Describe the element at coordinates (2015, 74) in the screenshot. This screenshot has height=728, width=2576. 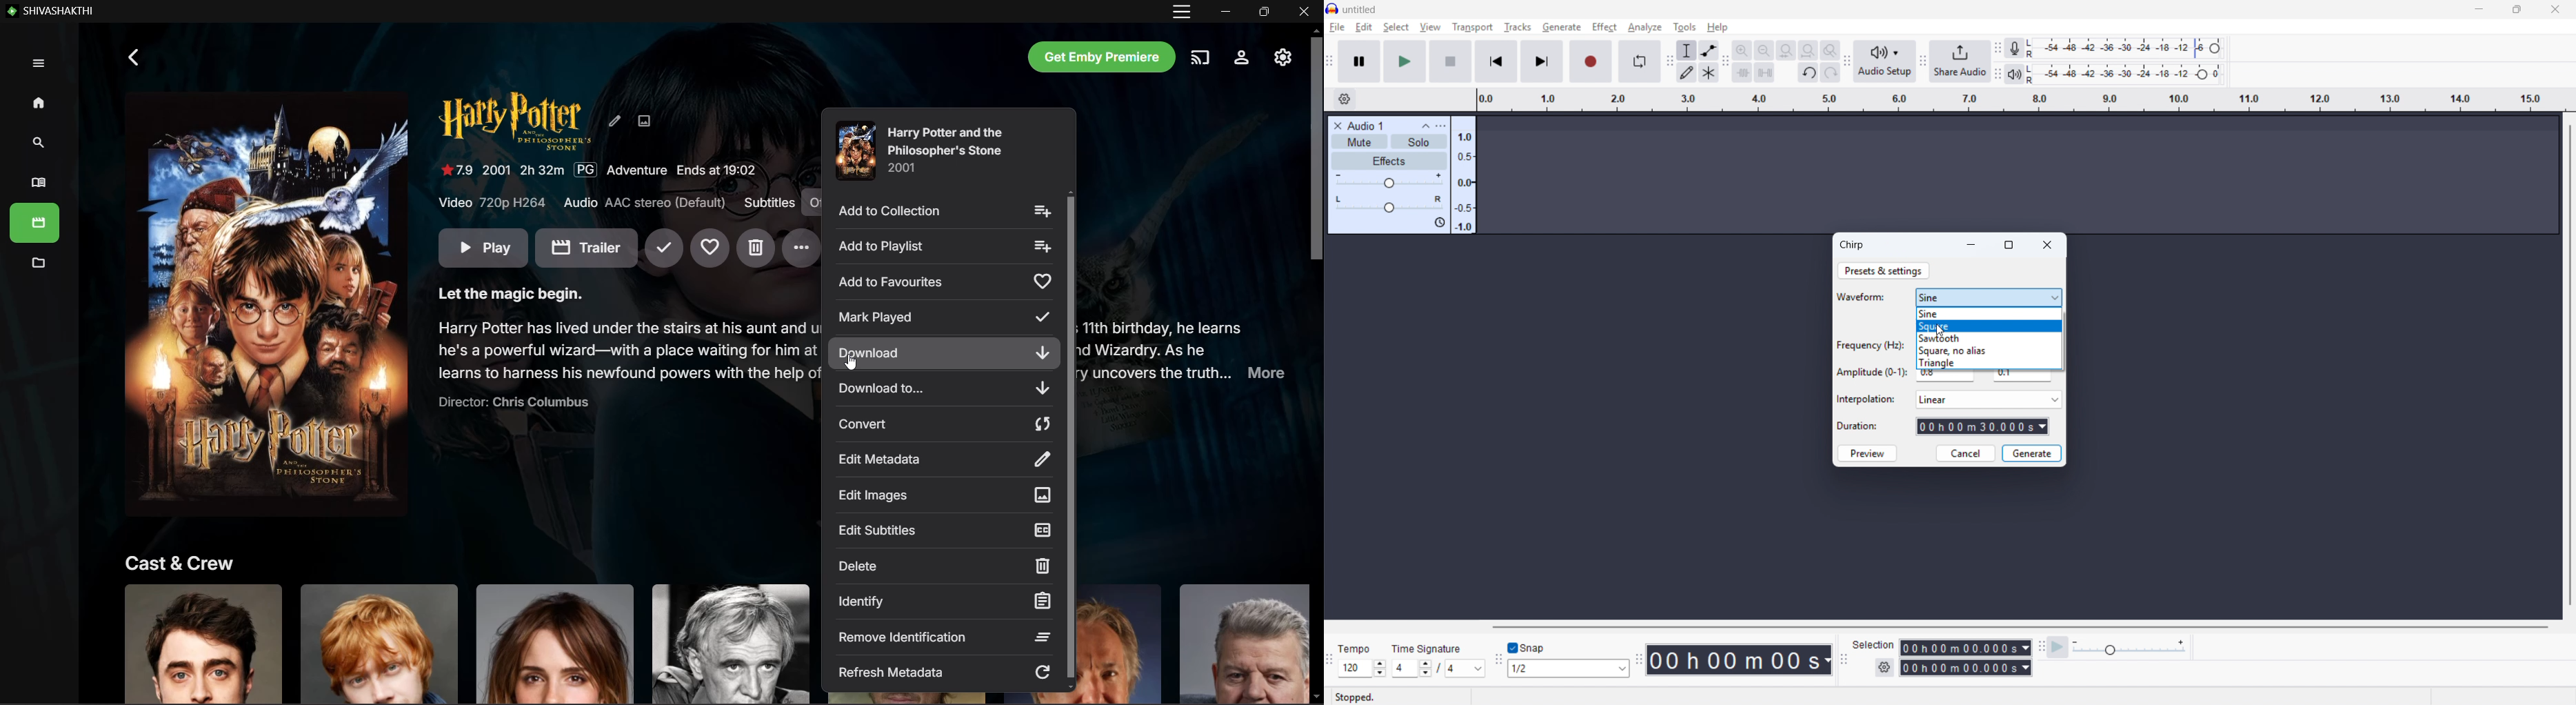
I see `Playback metre ` at that location.